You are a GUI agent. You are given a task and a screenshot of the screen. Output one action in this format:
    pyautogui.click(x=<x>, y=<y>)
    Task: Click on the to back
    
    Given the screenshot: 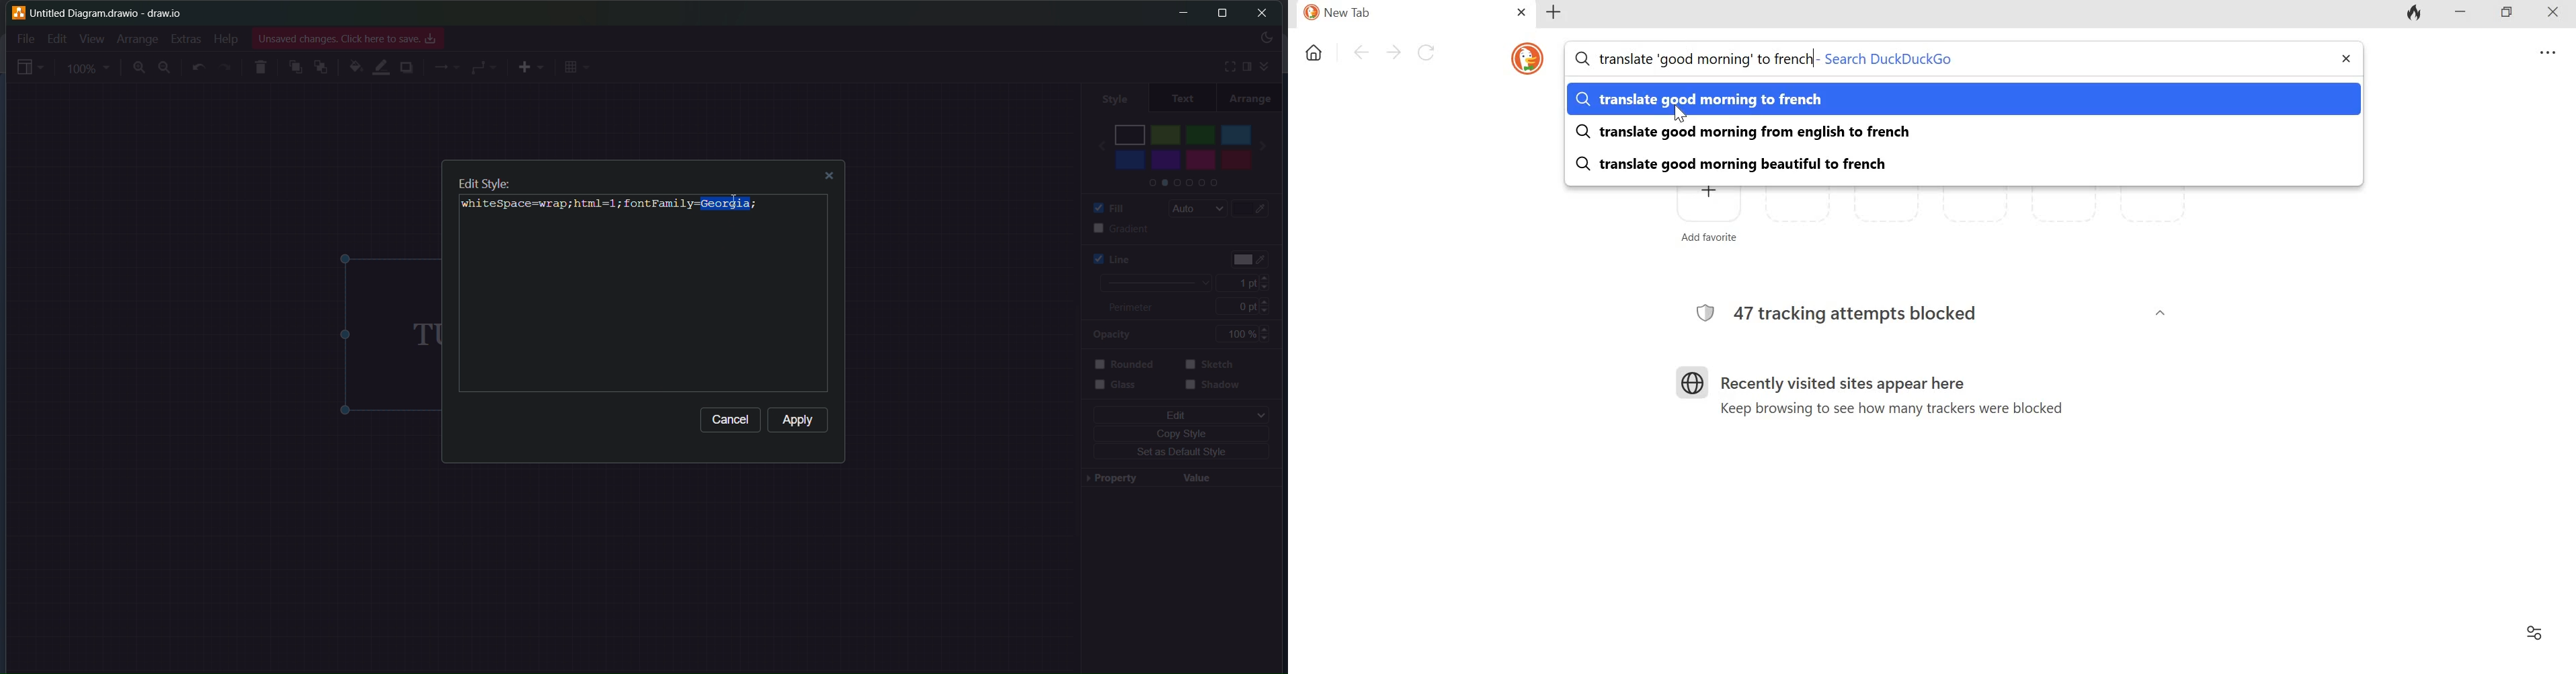 What is the action you would take?
    pyautogui.click(x=321, y=68)
    